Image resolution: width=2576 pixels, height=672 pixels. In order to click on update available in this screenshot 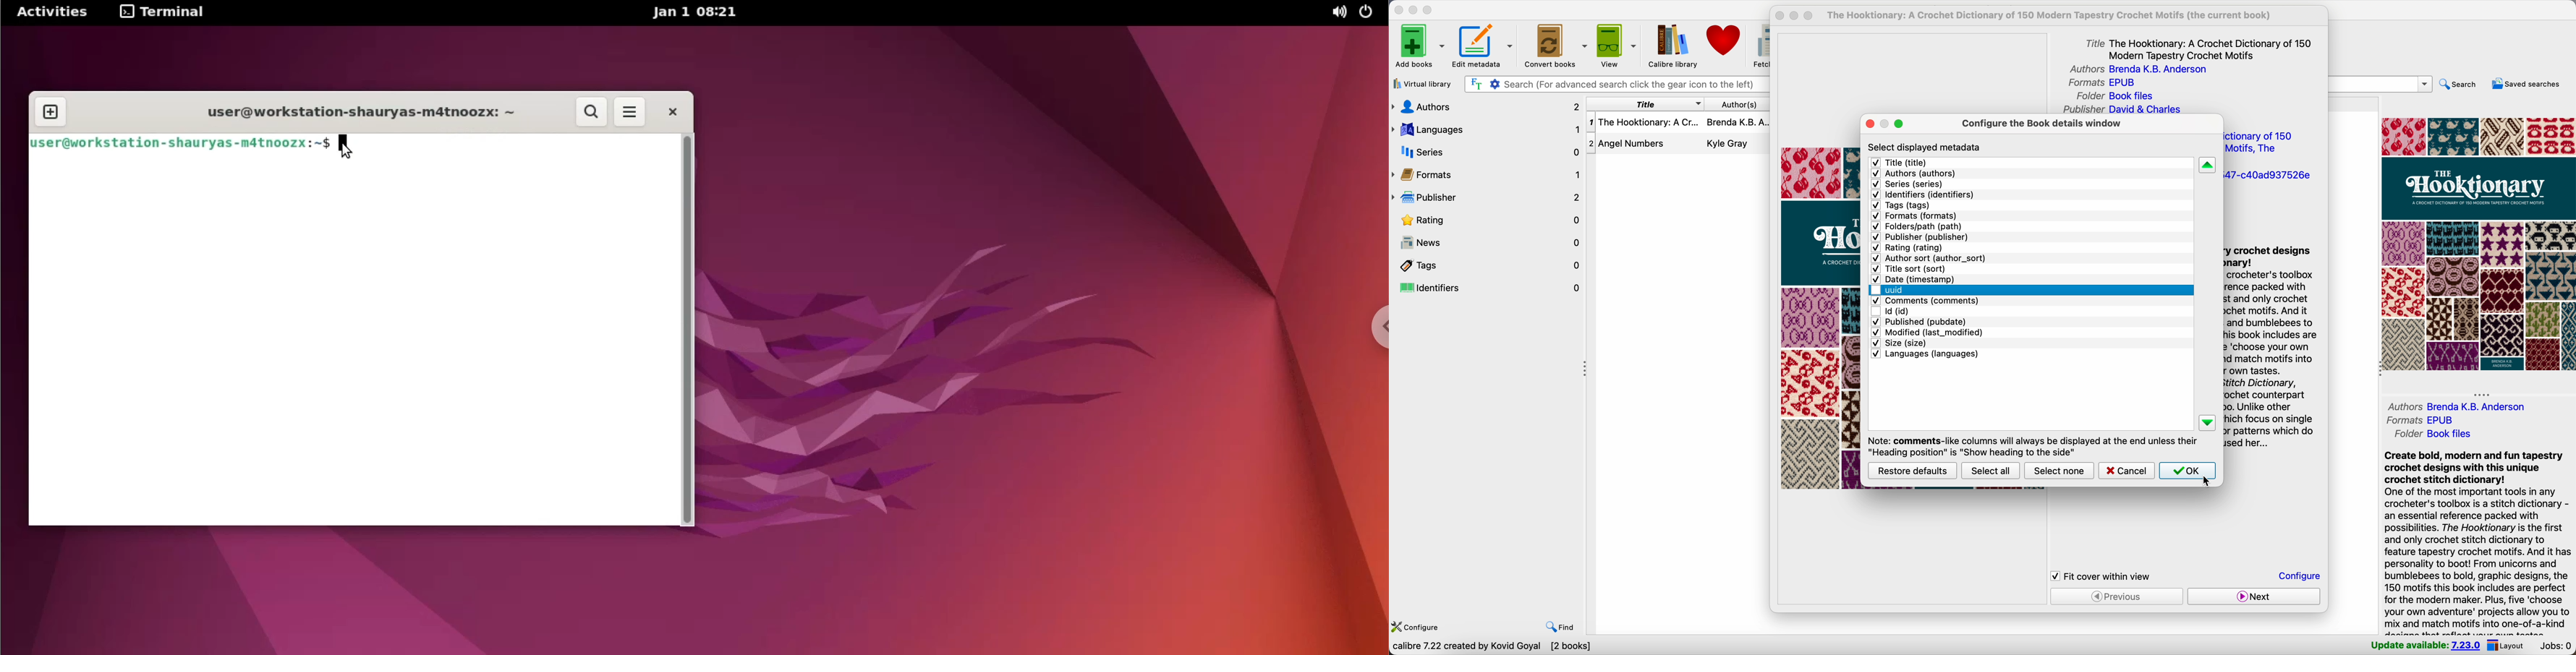, I will do `click(2425, 644)`.